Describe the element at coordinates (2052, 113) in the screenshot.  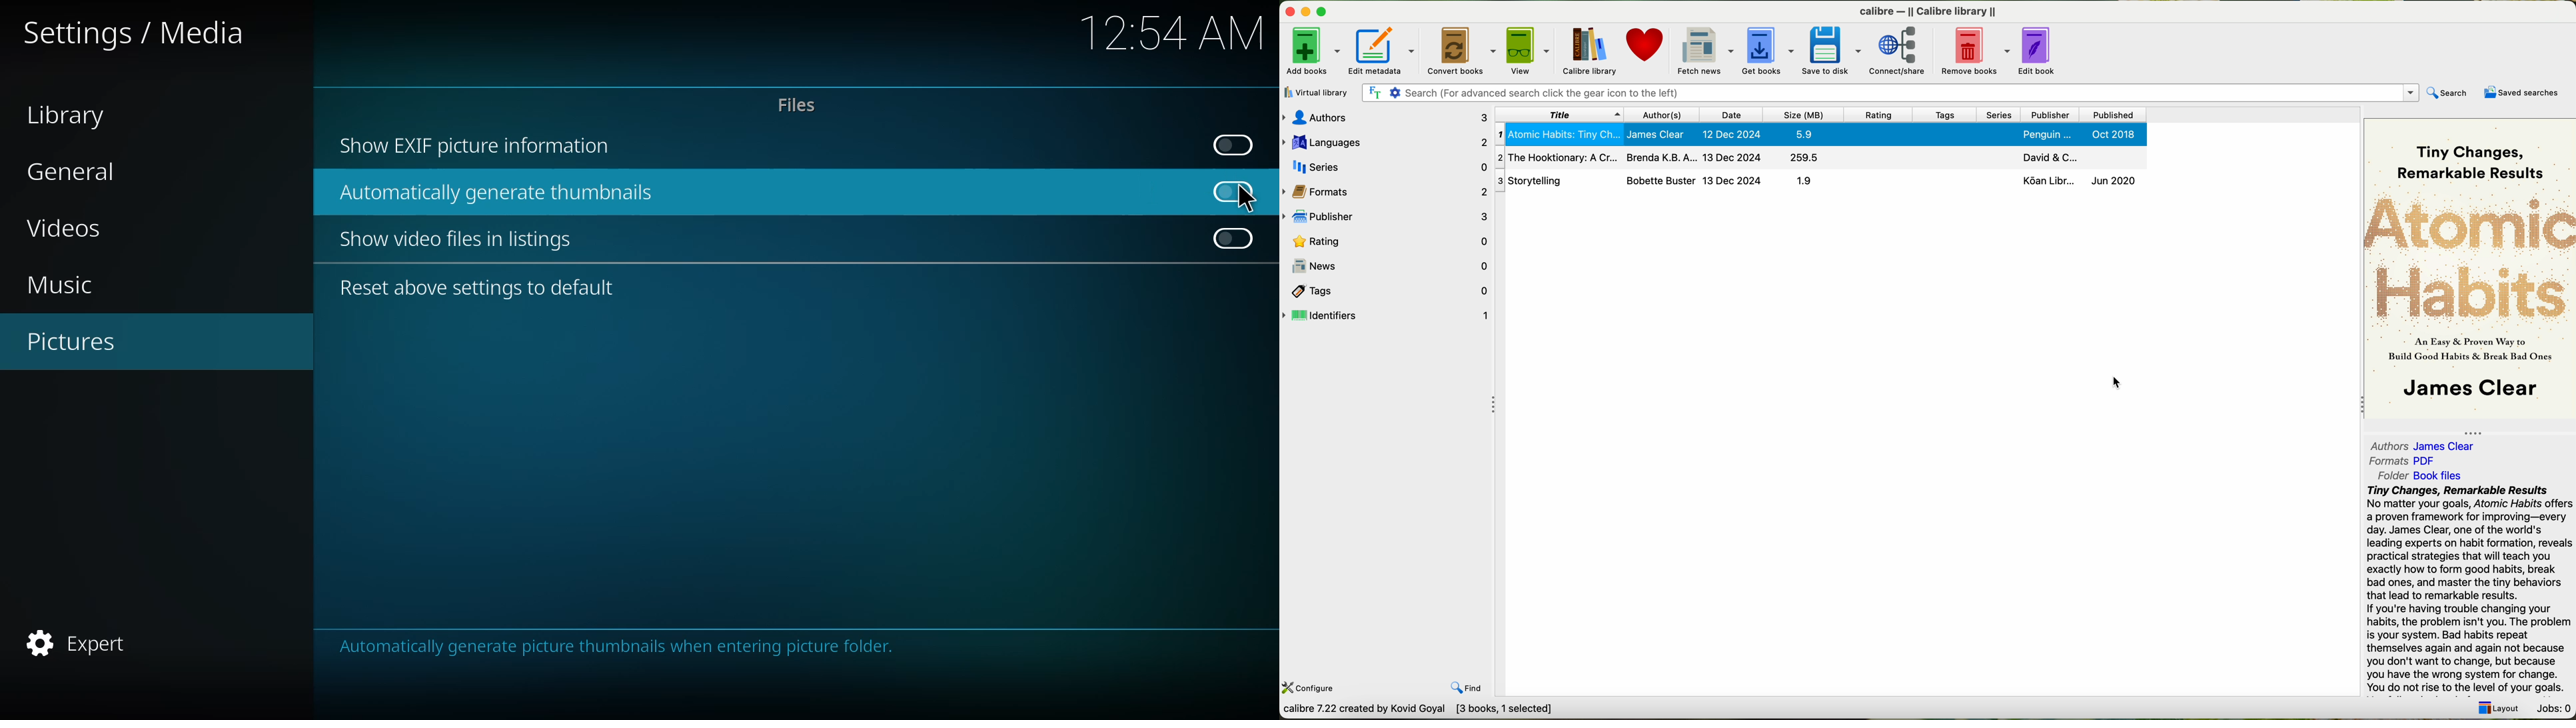
I see `` at that location.